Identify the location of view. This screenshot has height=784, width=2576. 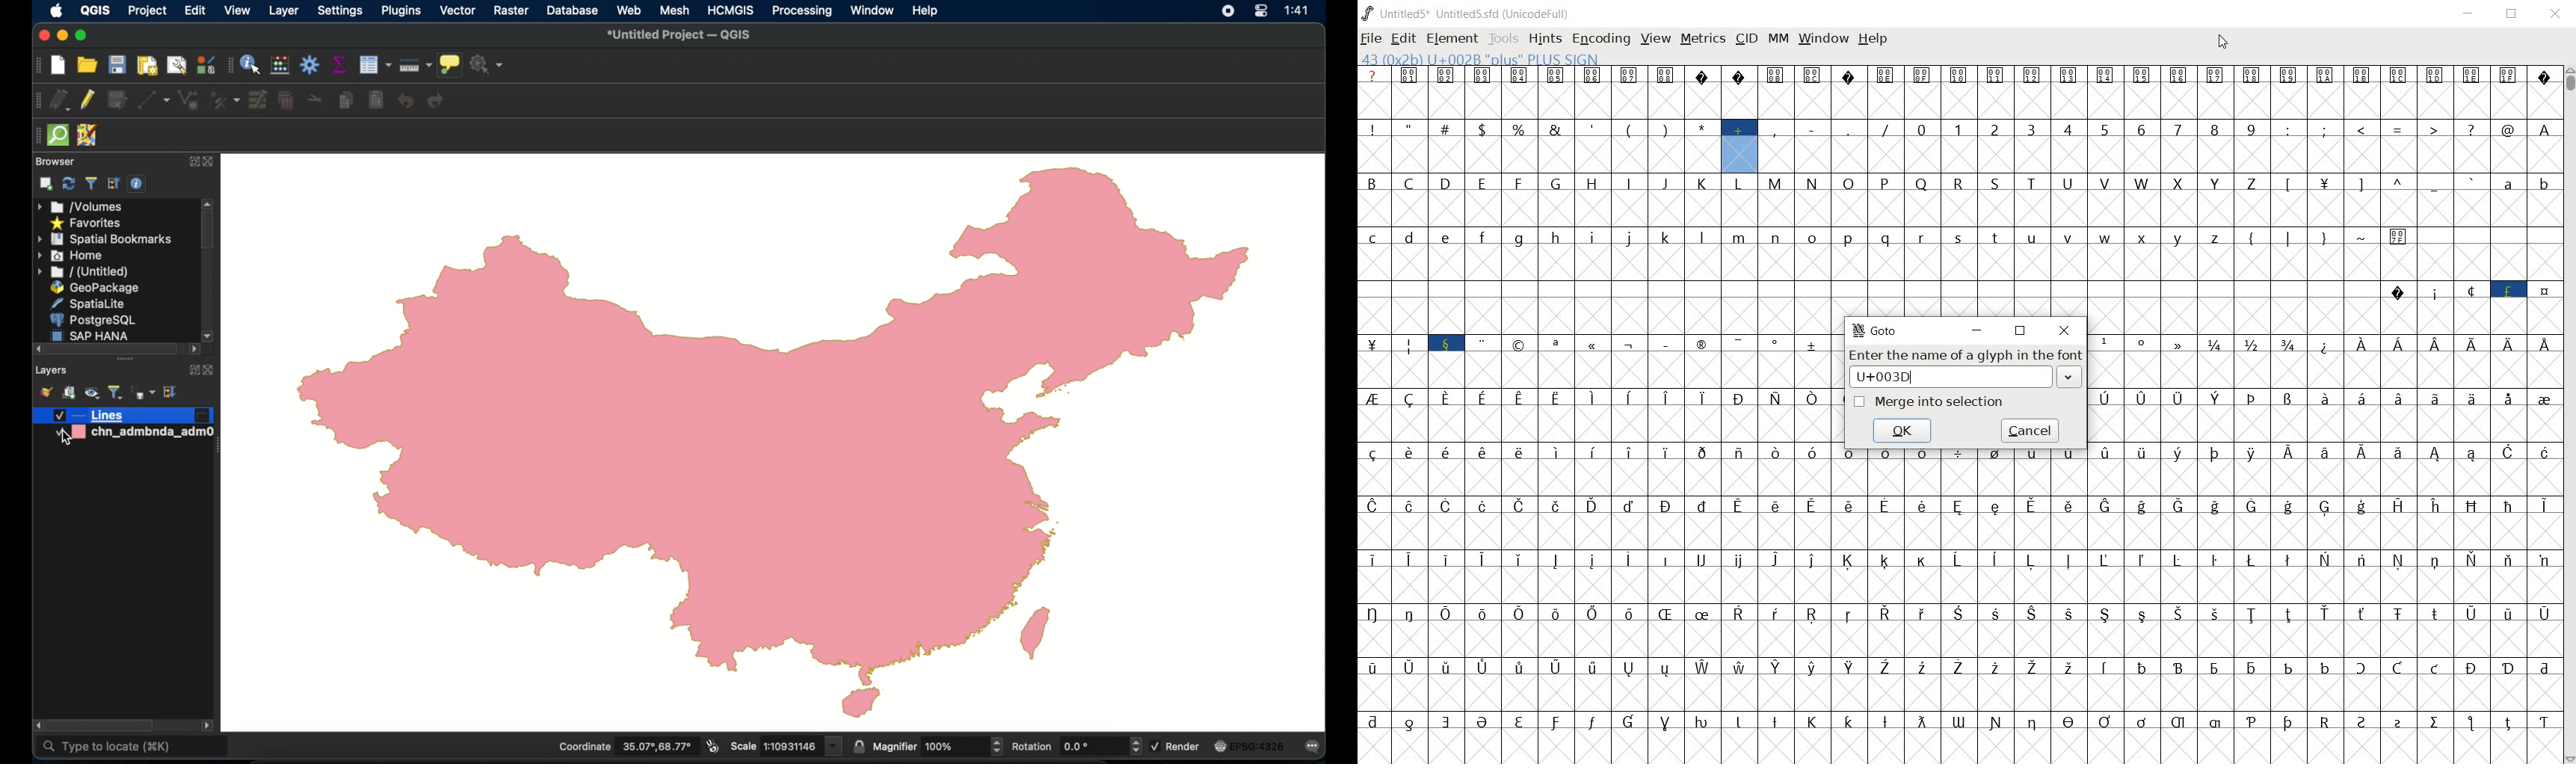
(1654, 40).